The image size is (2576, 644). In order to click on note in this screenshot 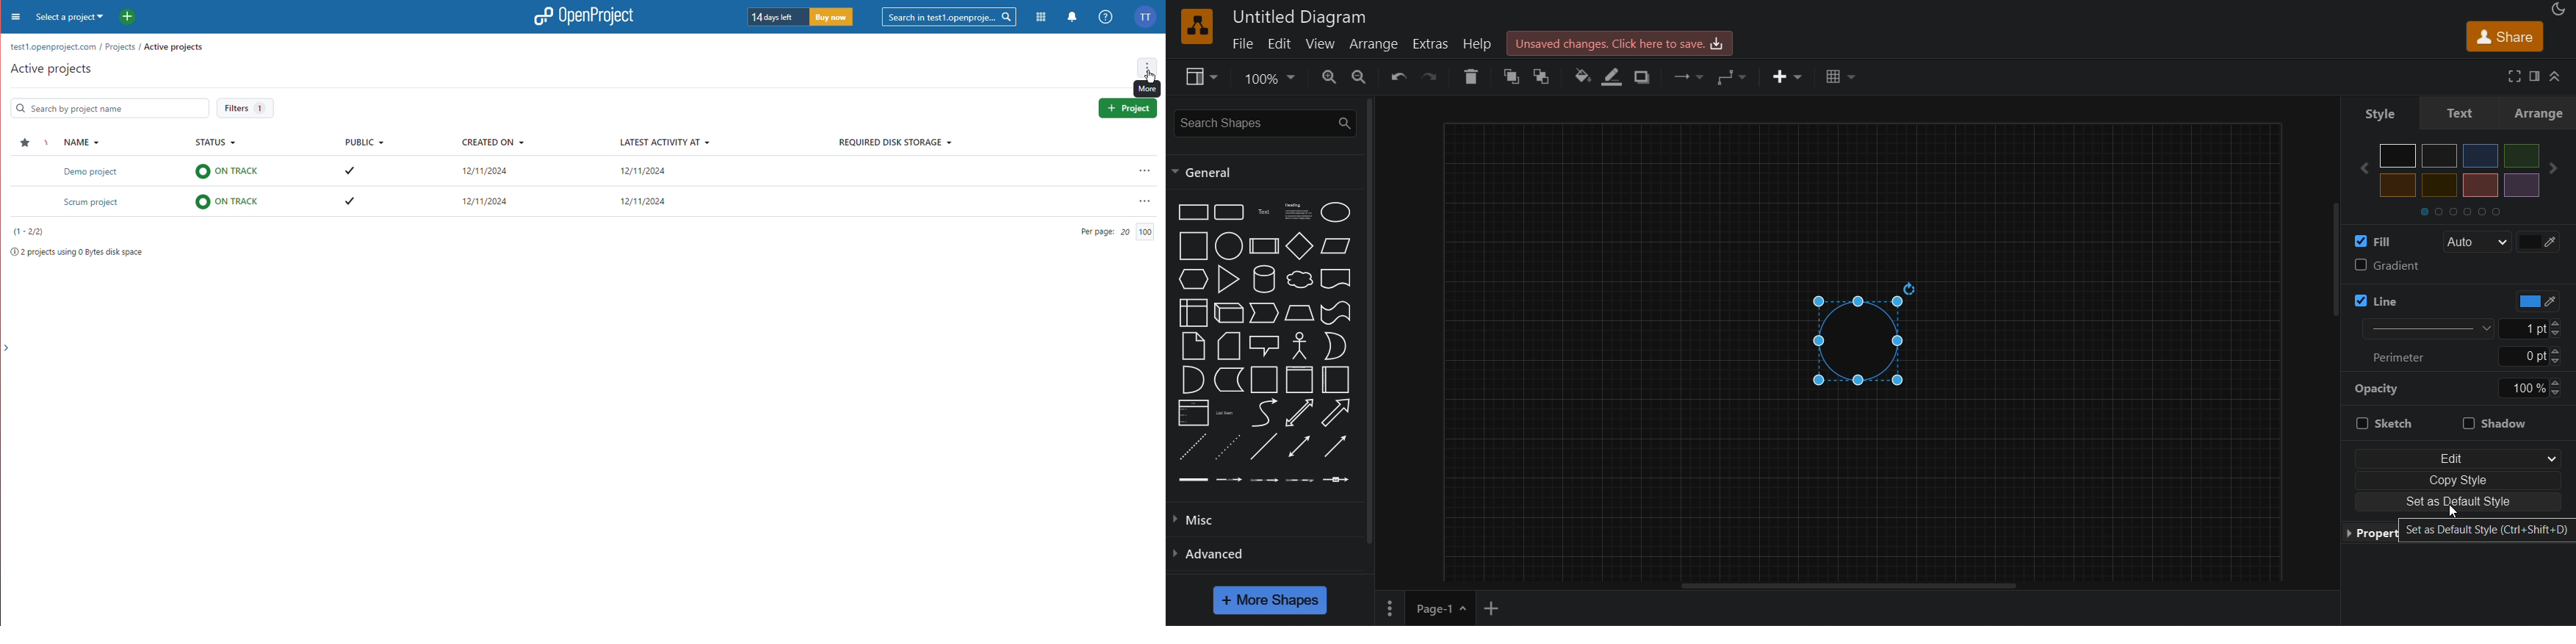, I will do `click(1192, 345)`.